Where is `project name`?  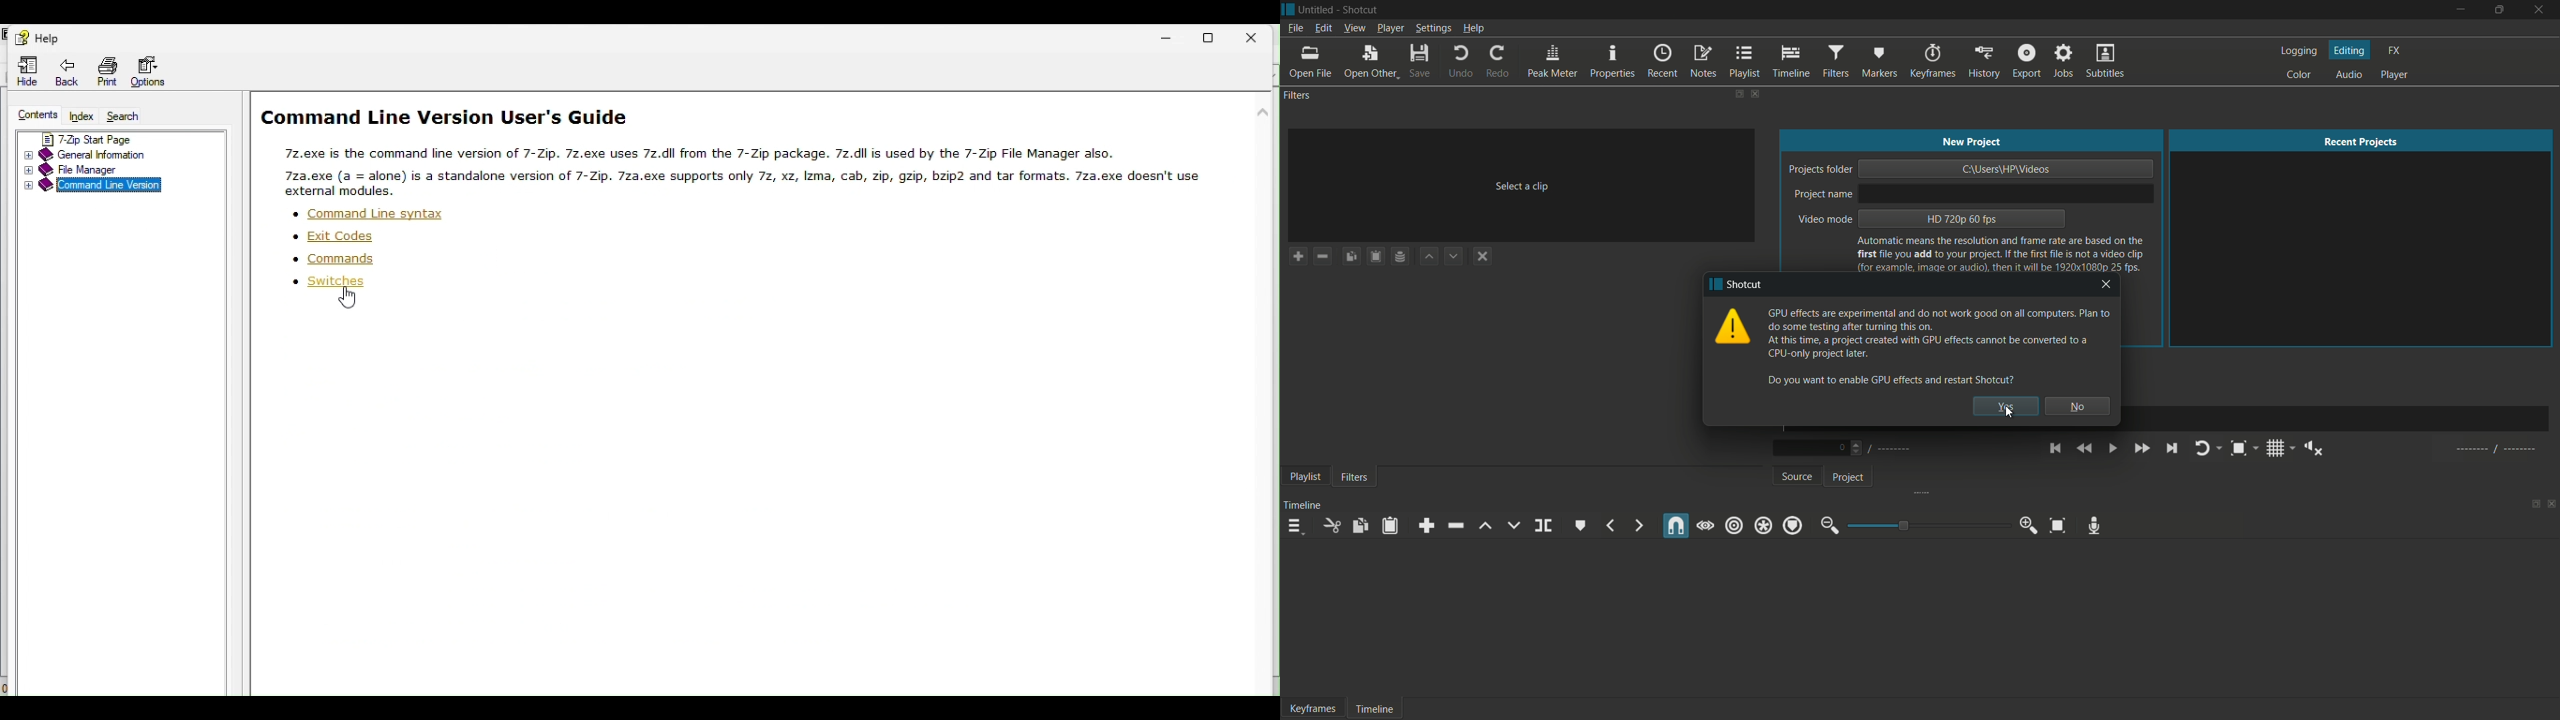
project name is located at coordinates (1823, 195).